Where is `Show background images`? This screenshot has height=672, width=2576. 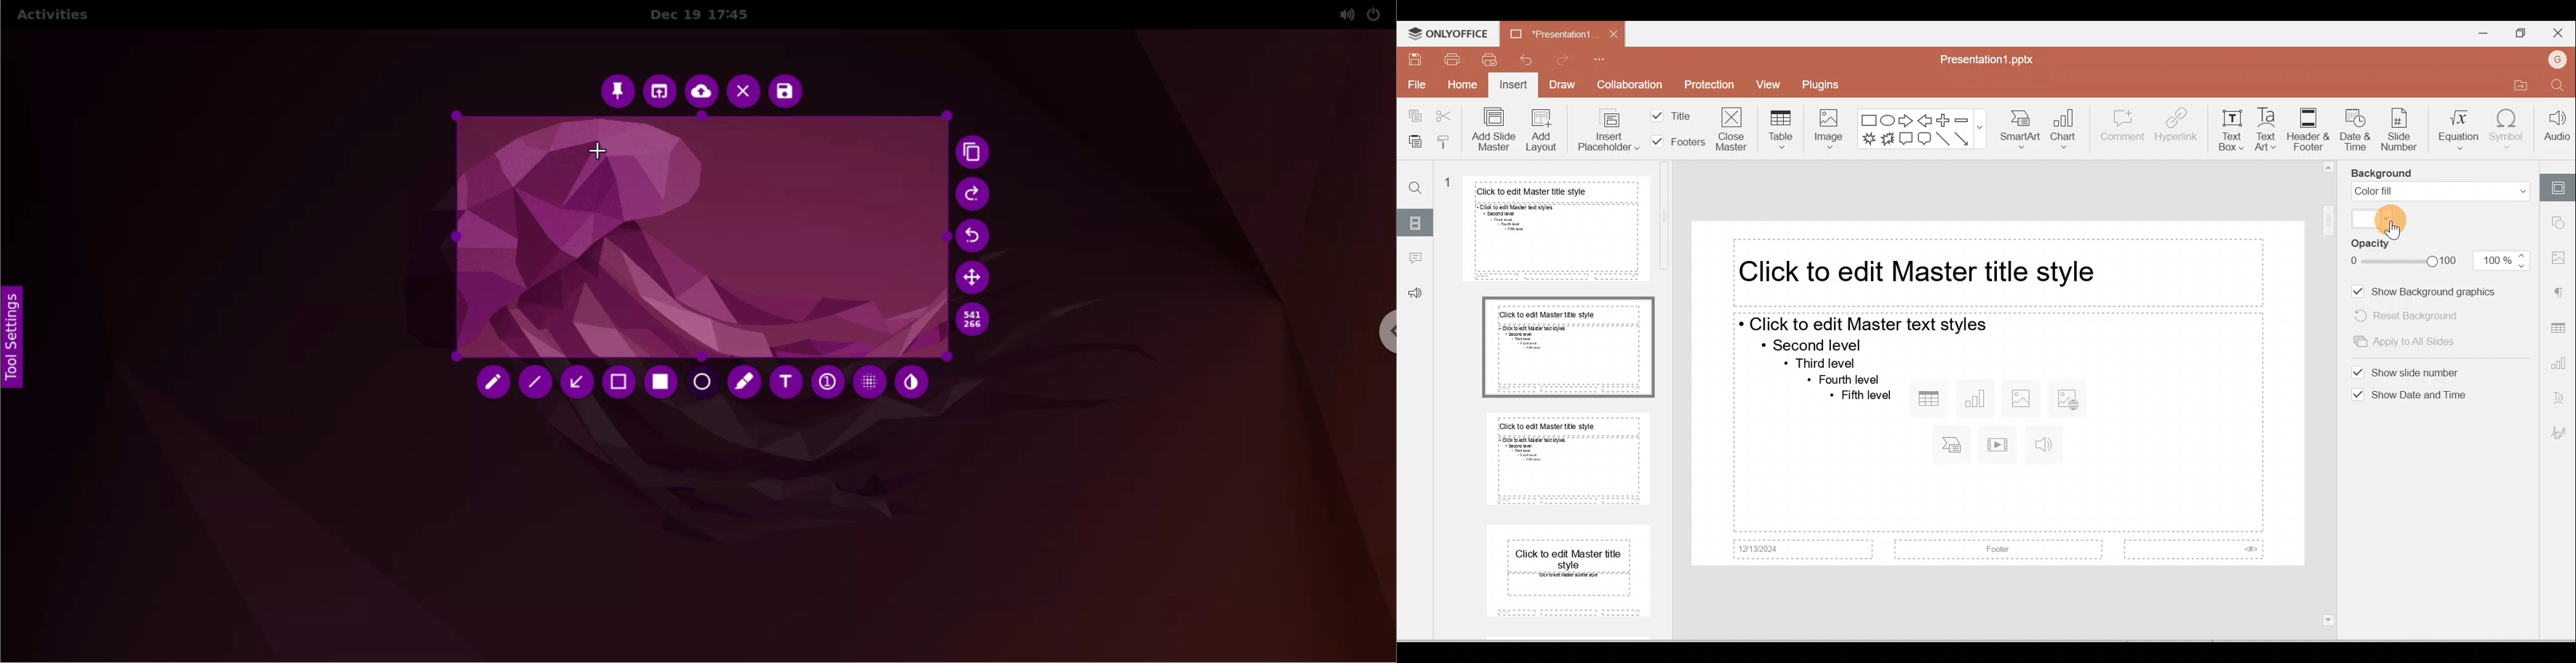
Show background images is located at coordinates (2428, 290).